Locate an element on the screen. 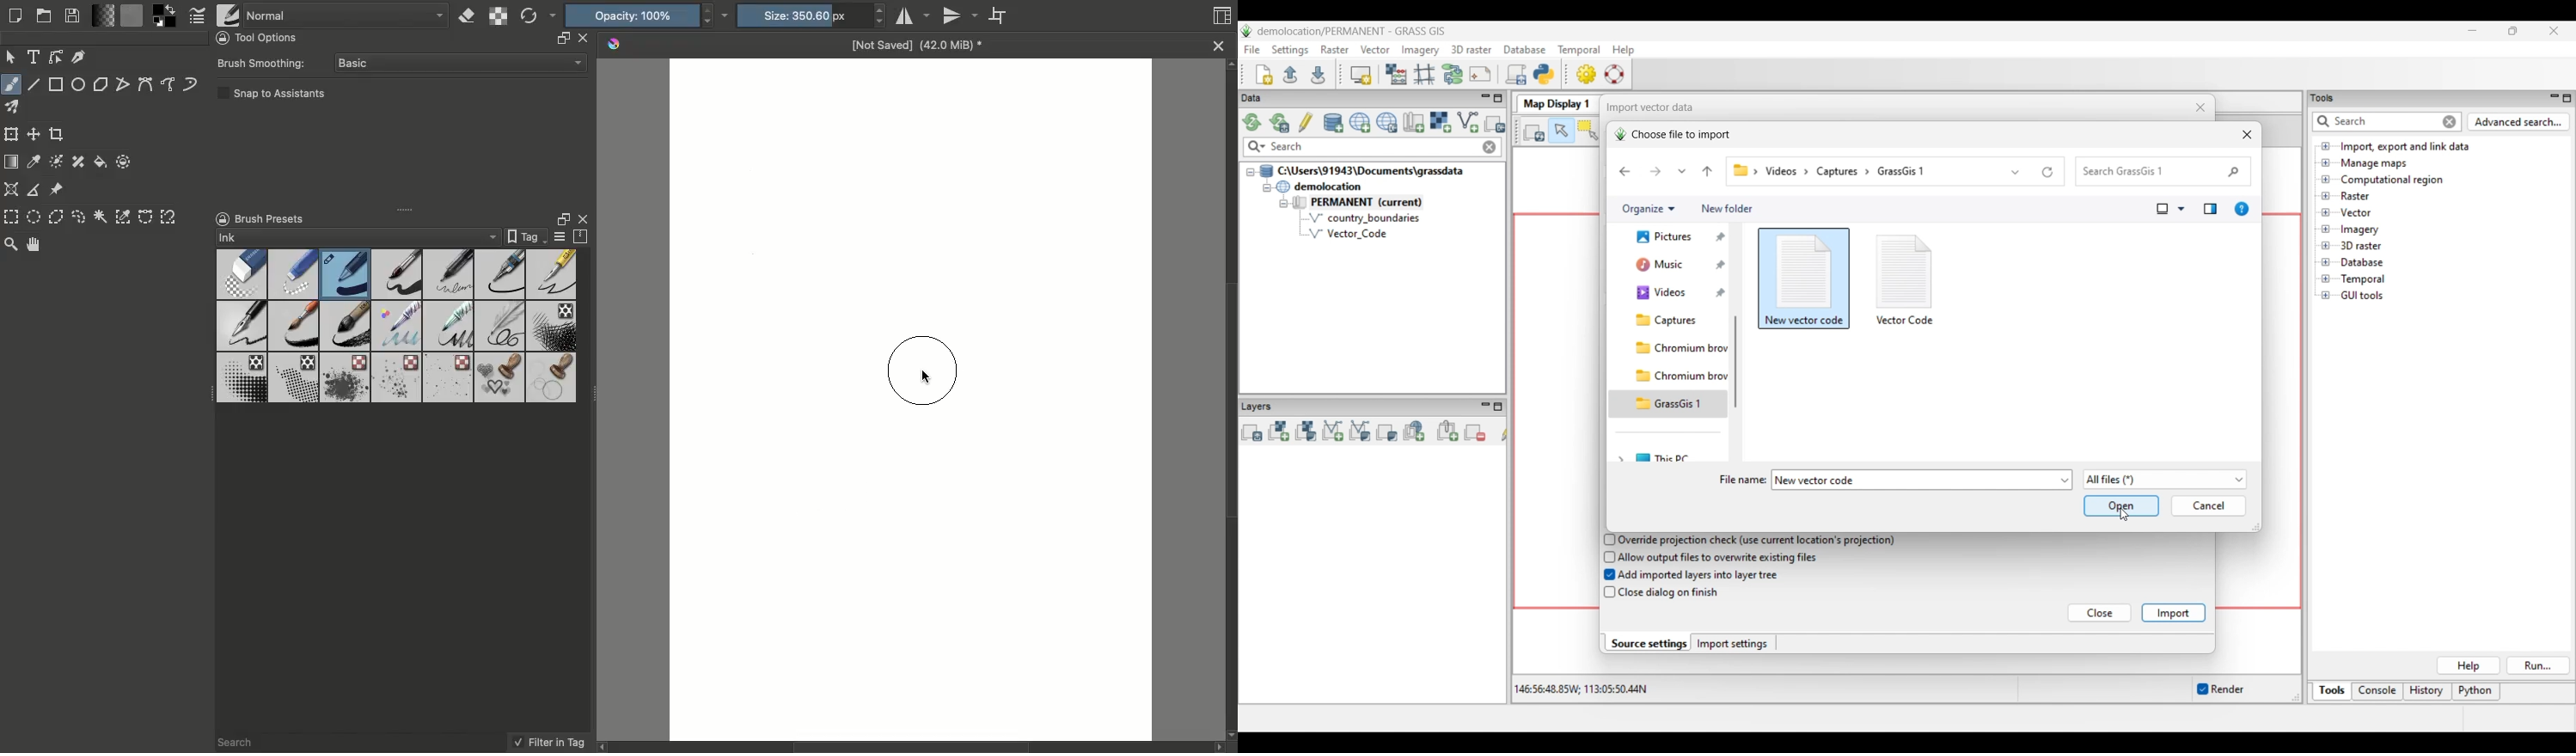 The width and height of the screenshot is (2576, 756). Open a simple python code editor is located at coordinates (1544, 74).